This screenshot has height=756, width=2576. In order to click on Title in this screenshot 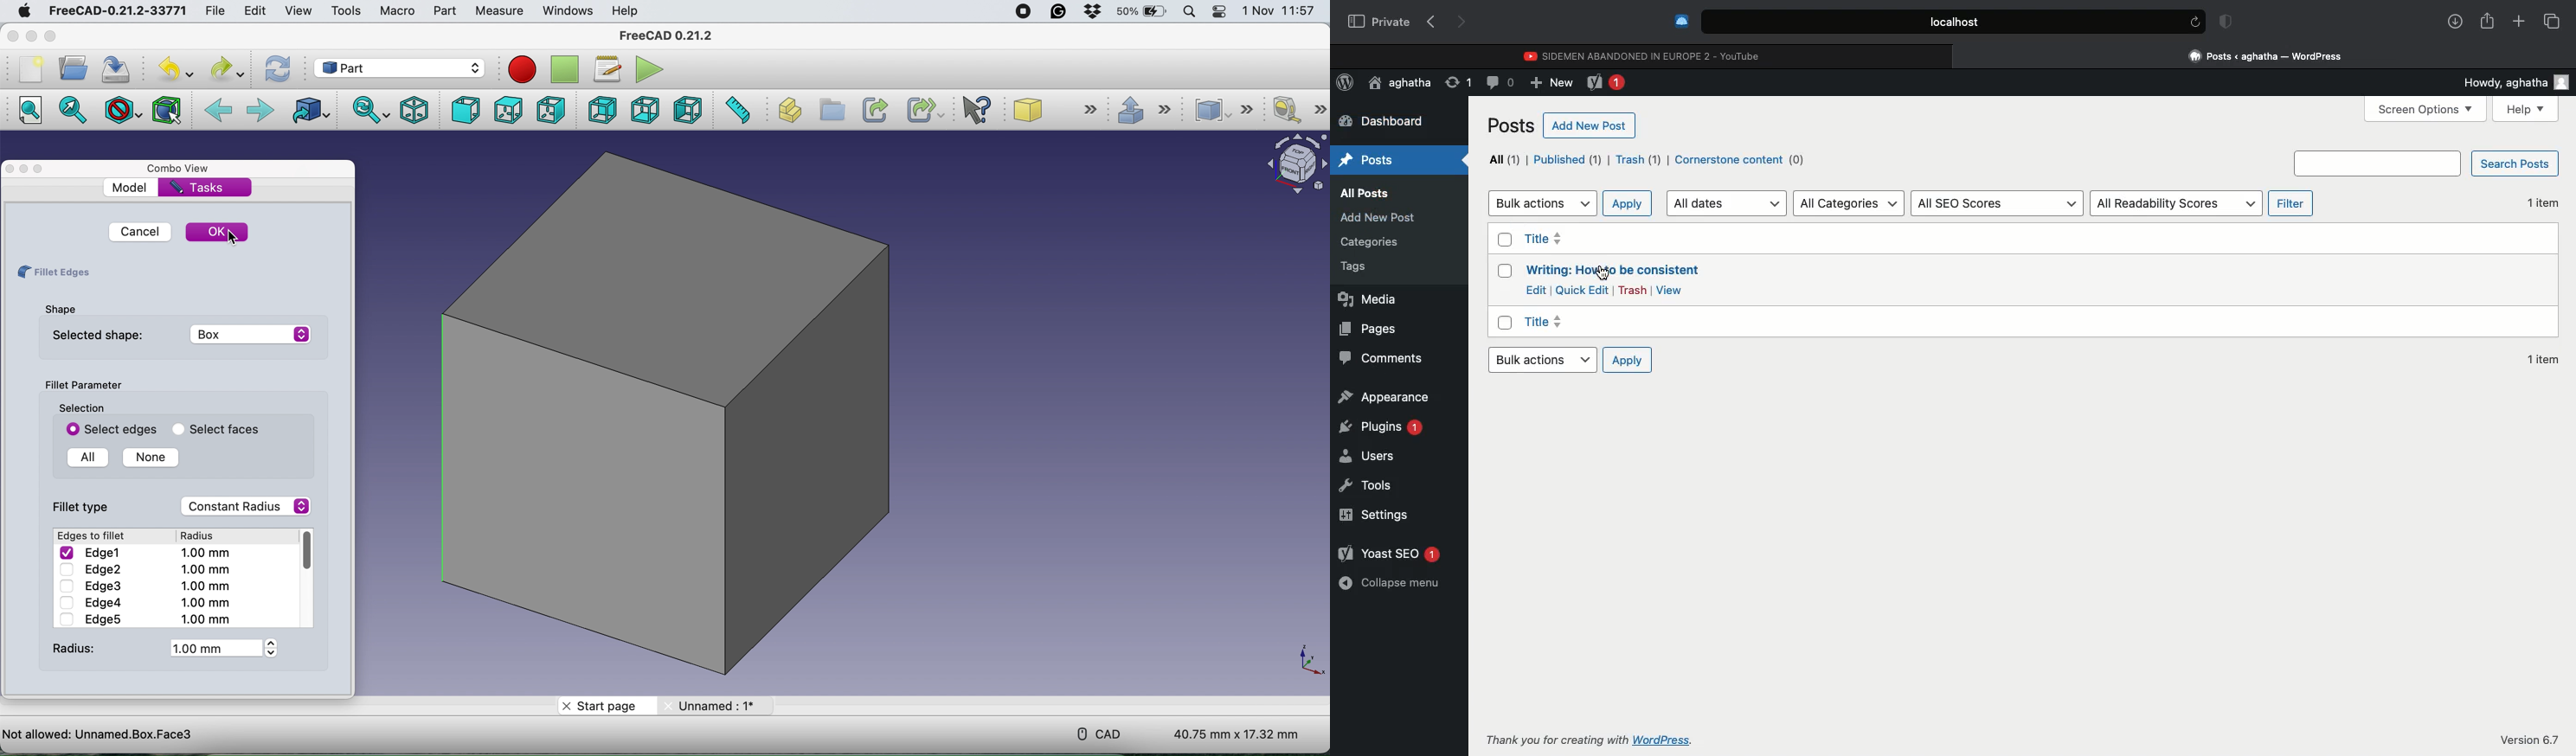, I will do `click(1545, 322)`.